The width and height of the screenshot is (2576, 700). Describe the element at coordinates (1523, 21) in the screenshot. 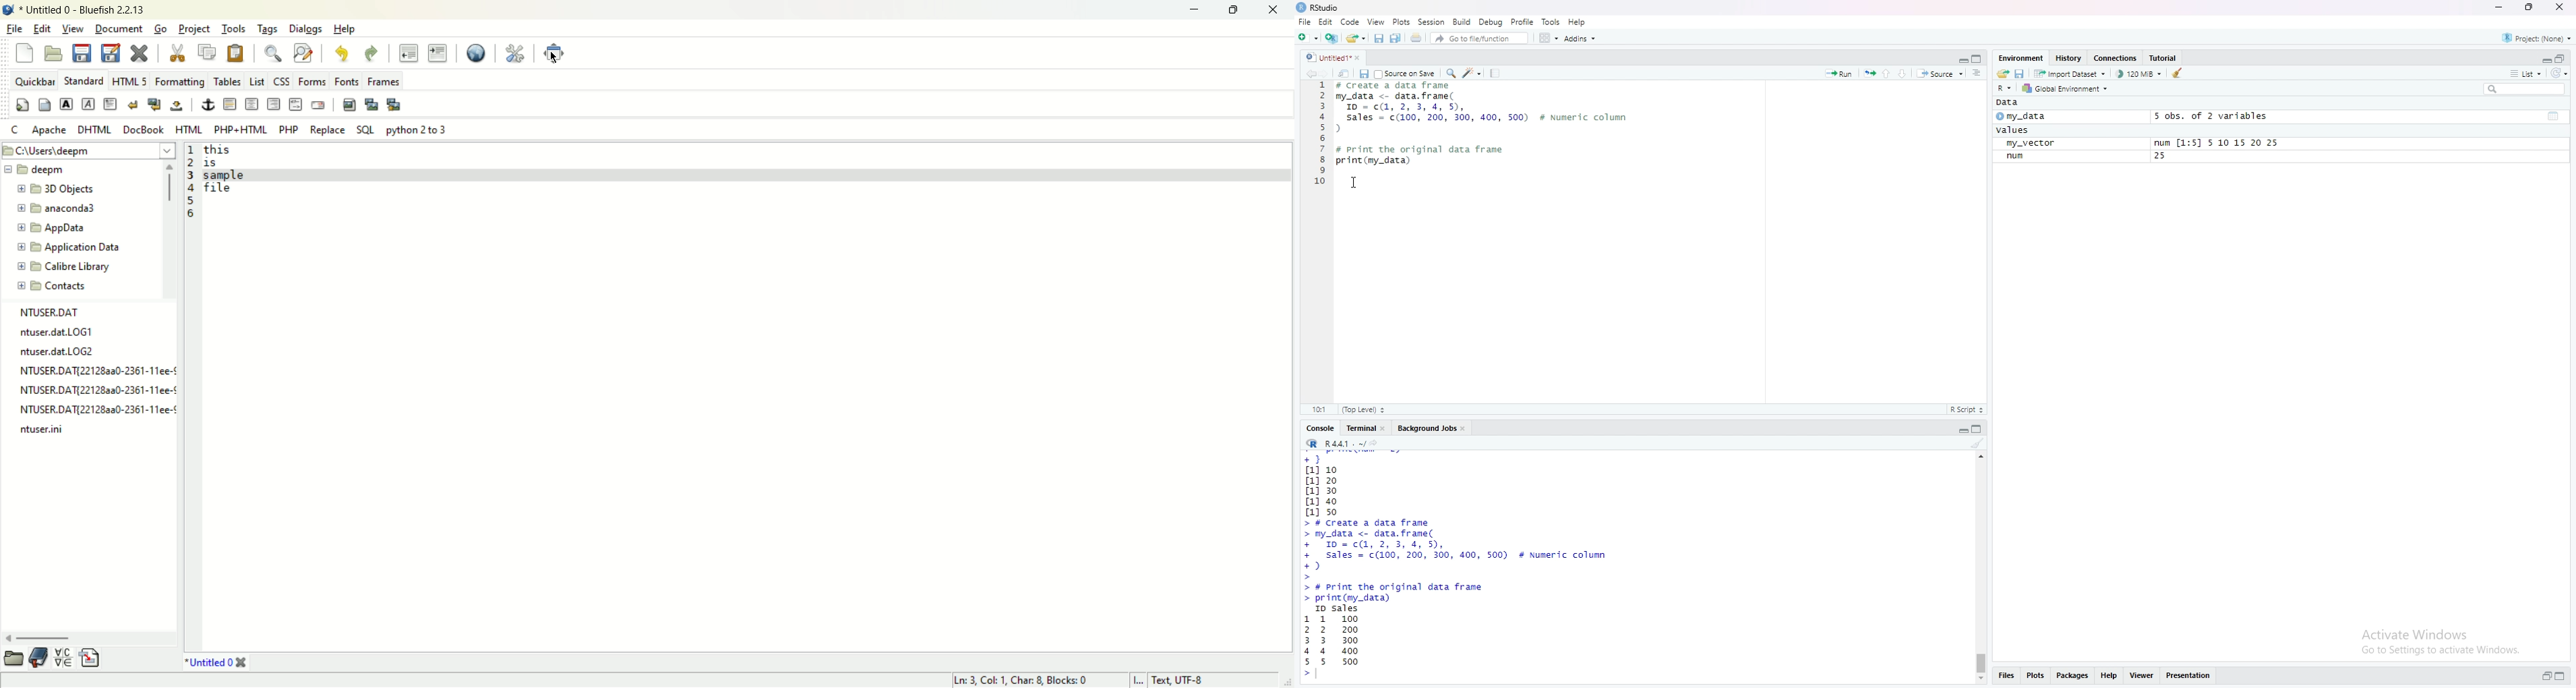

I see `Profile` at that location.